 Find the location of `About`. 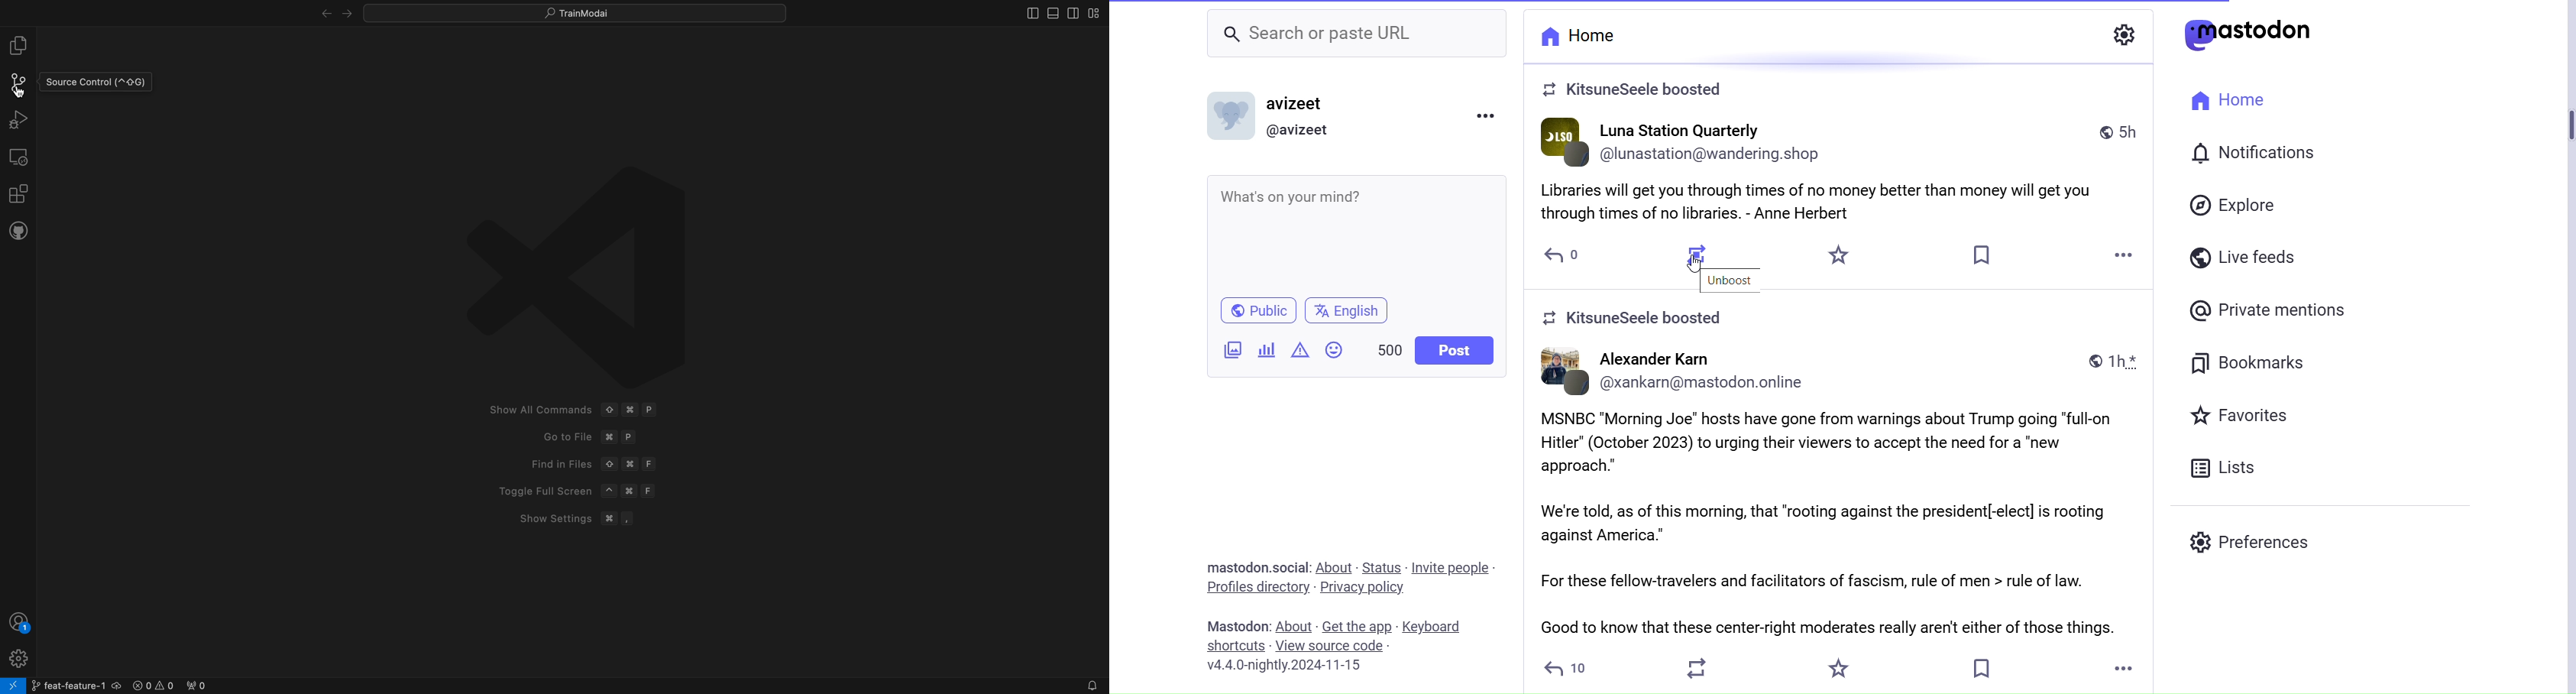

About is located at coordinates (1334, 565).